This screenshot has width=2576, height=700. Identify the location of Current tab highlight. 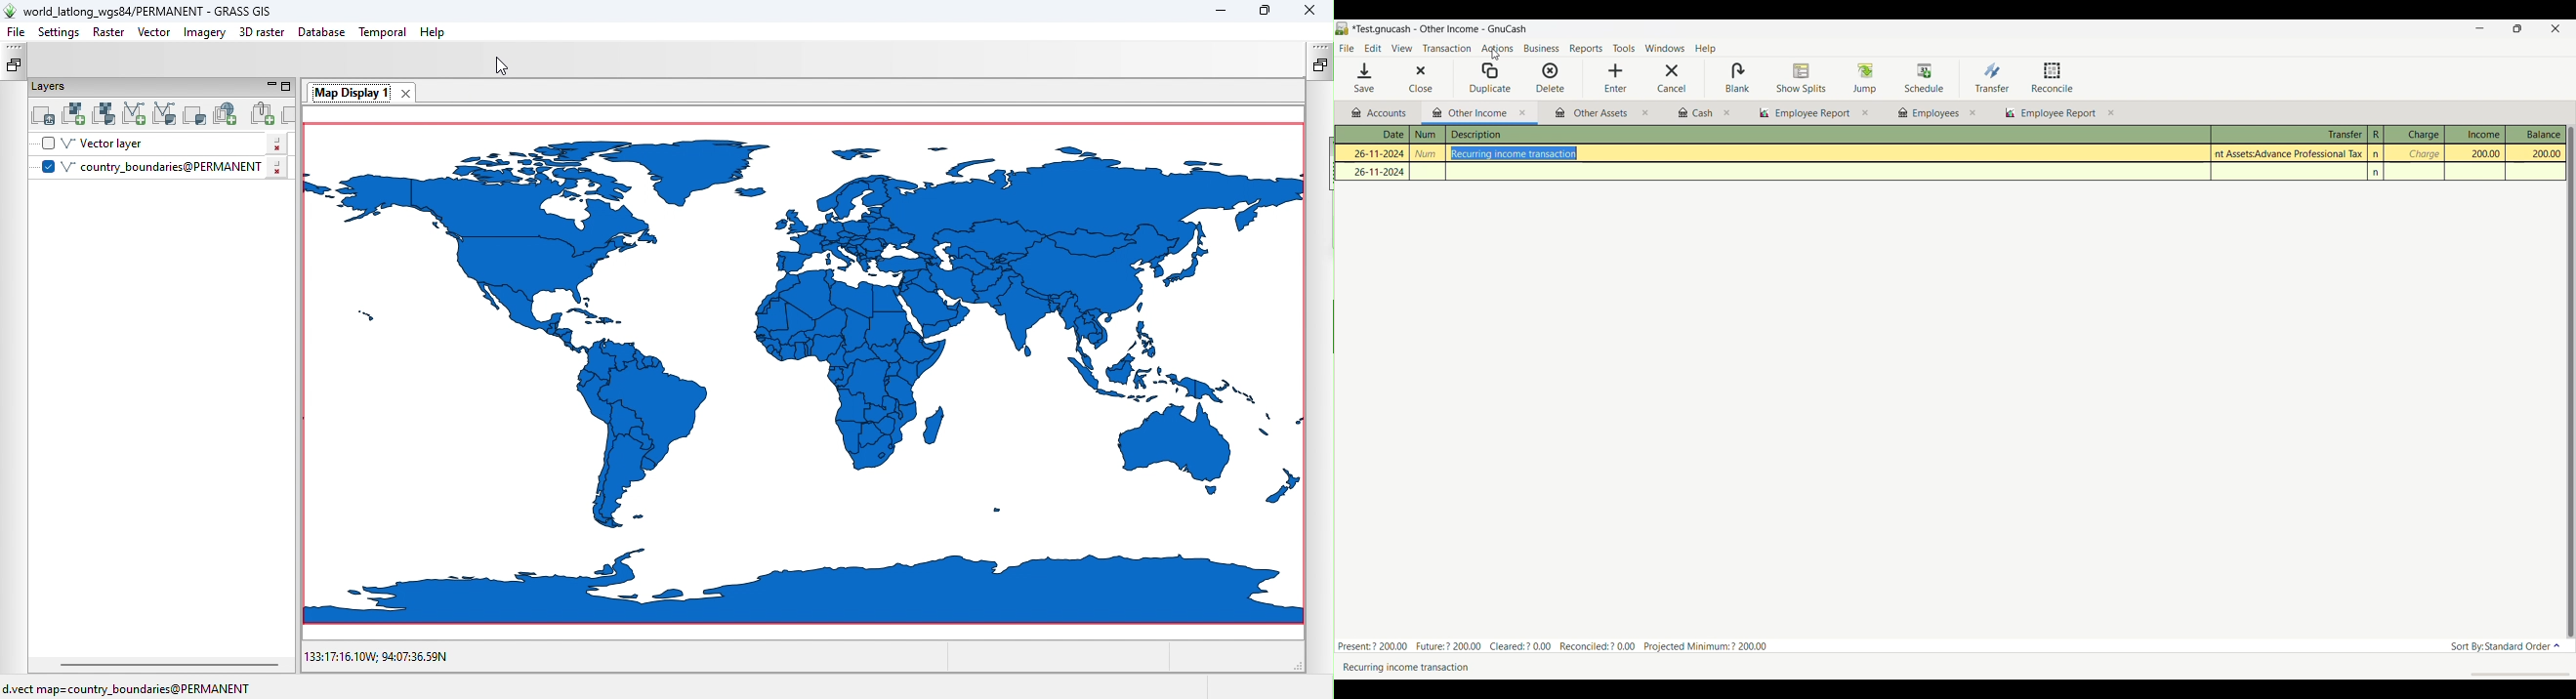
(1466, 112).